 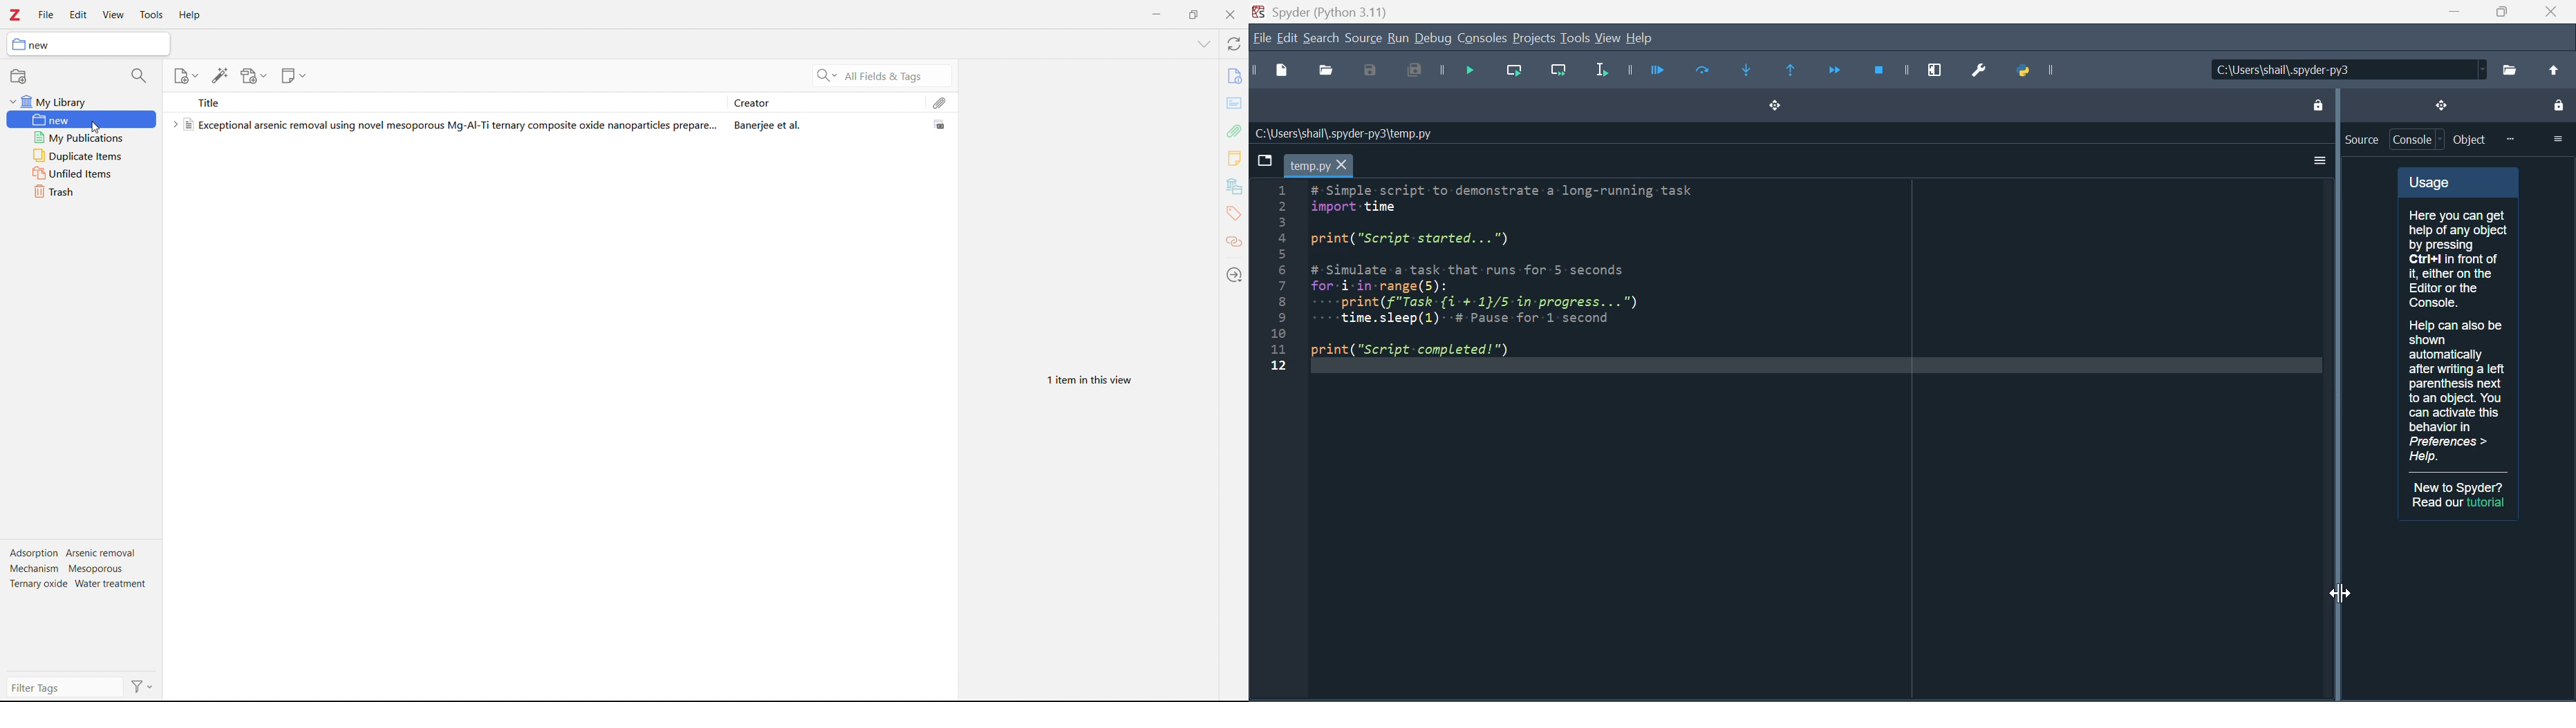 What do you see at coordinates (2317, 103) in the screenshot?
I see `lock` at bounding box center [2317, 103].